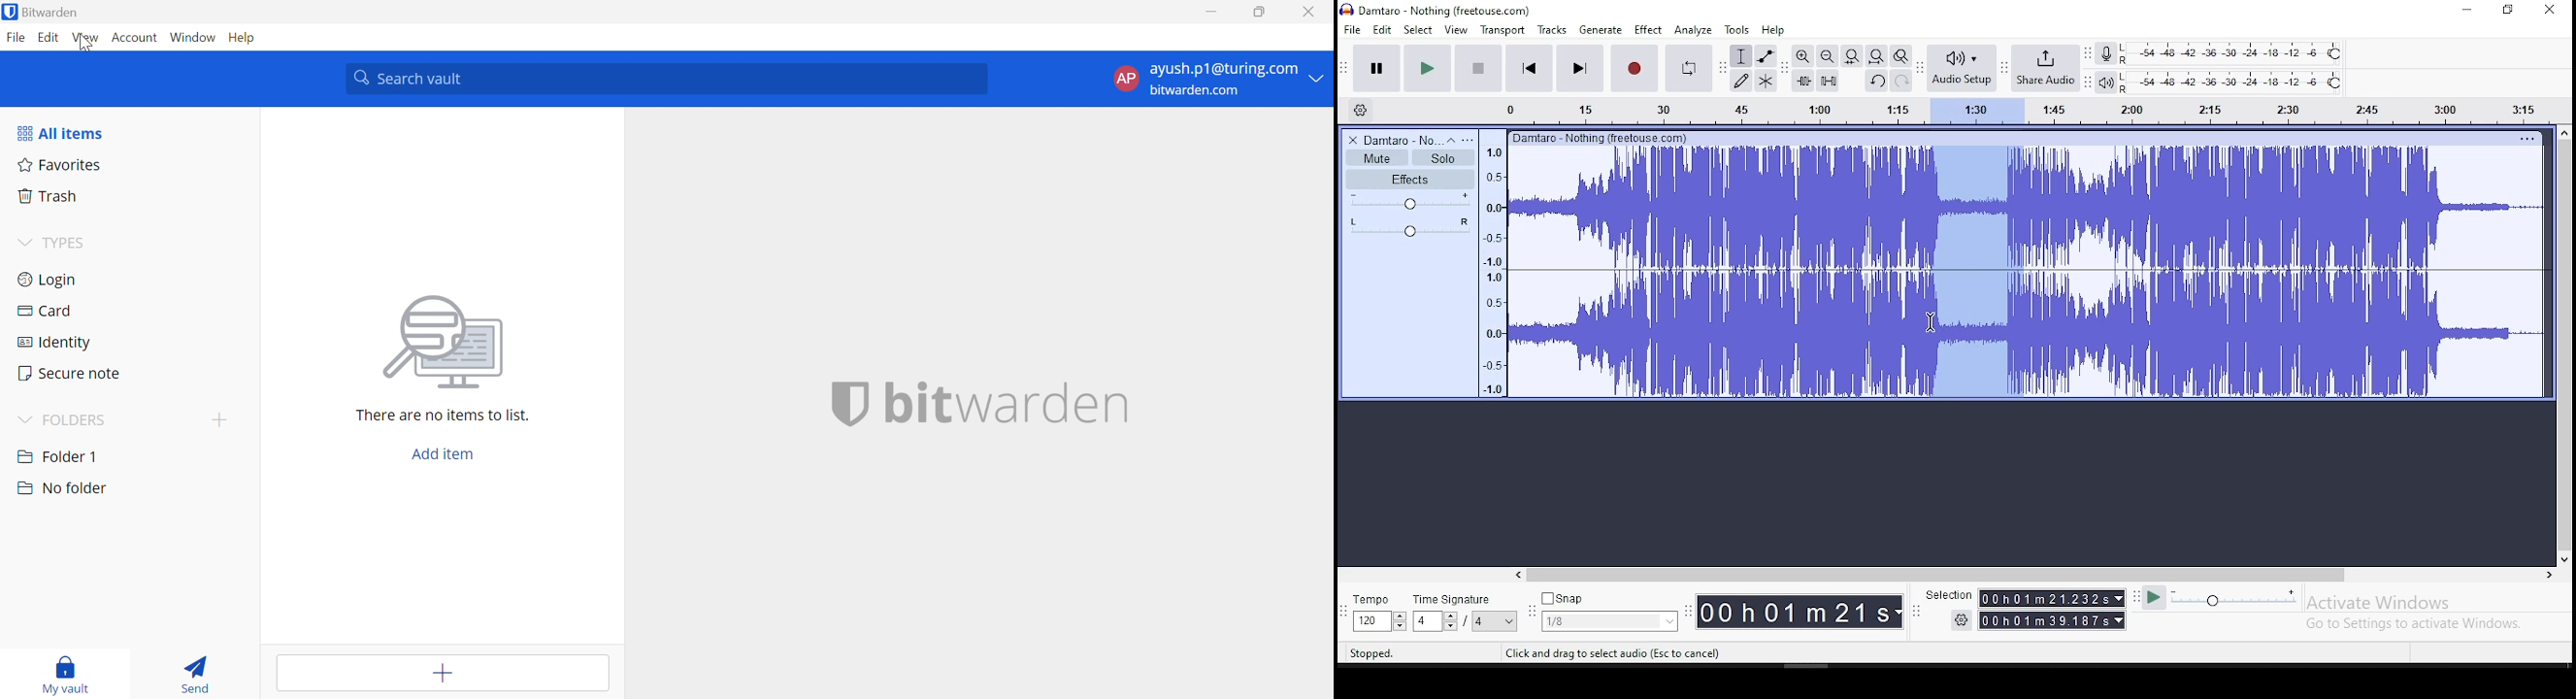 This screenshot has width=2576, height=700. I want to click on file, so click(1354, 29).